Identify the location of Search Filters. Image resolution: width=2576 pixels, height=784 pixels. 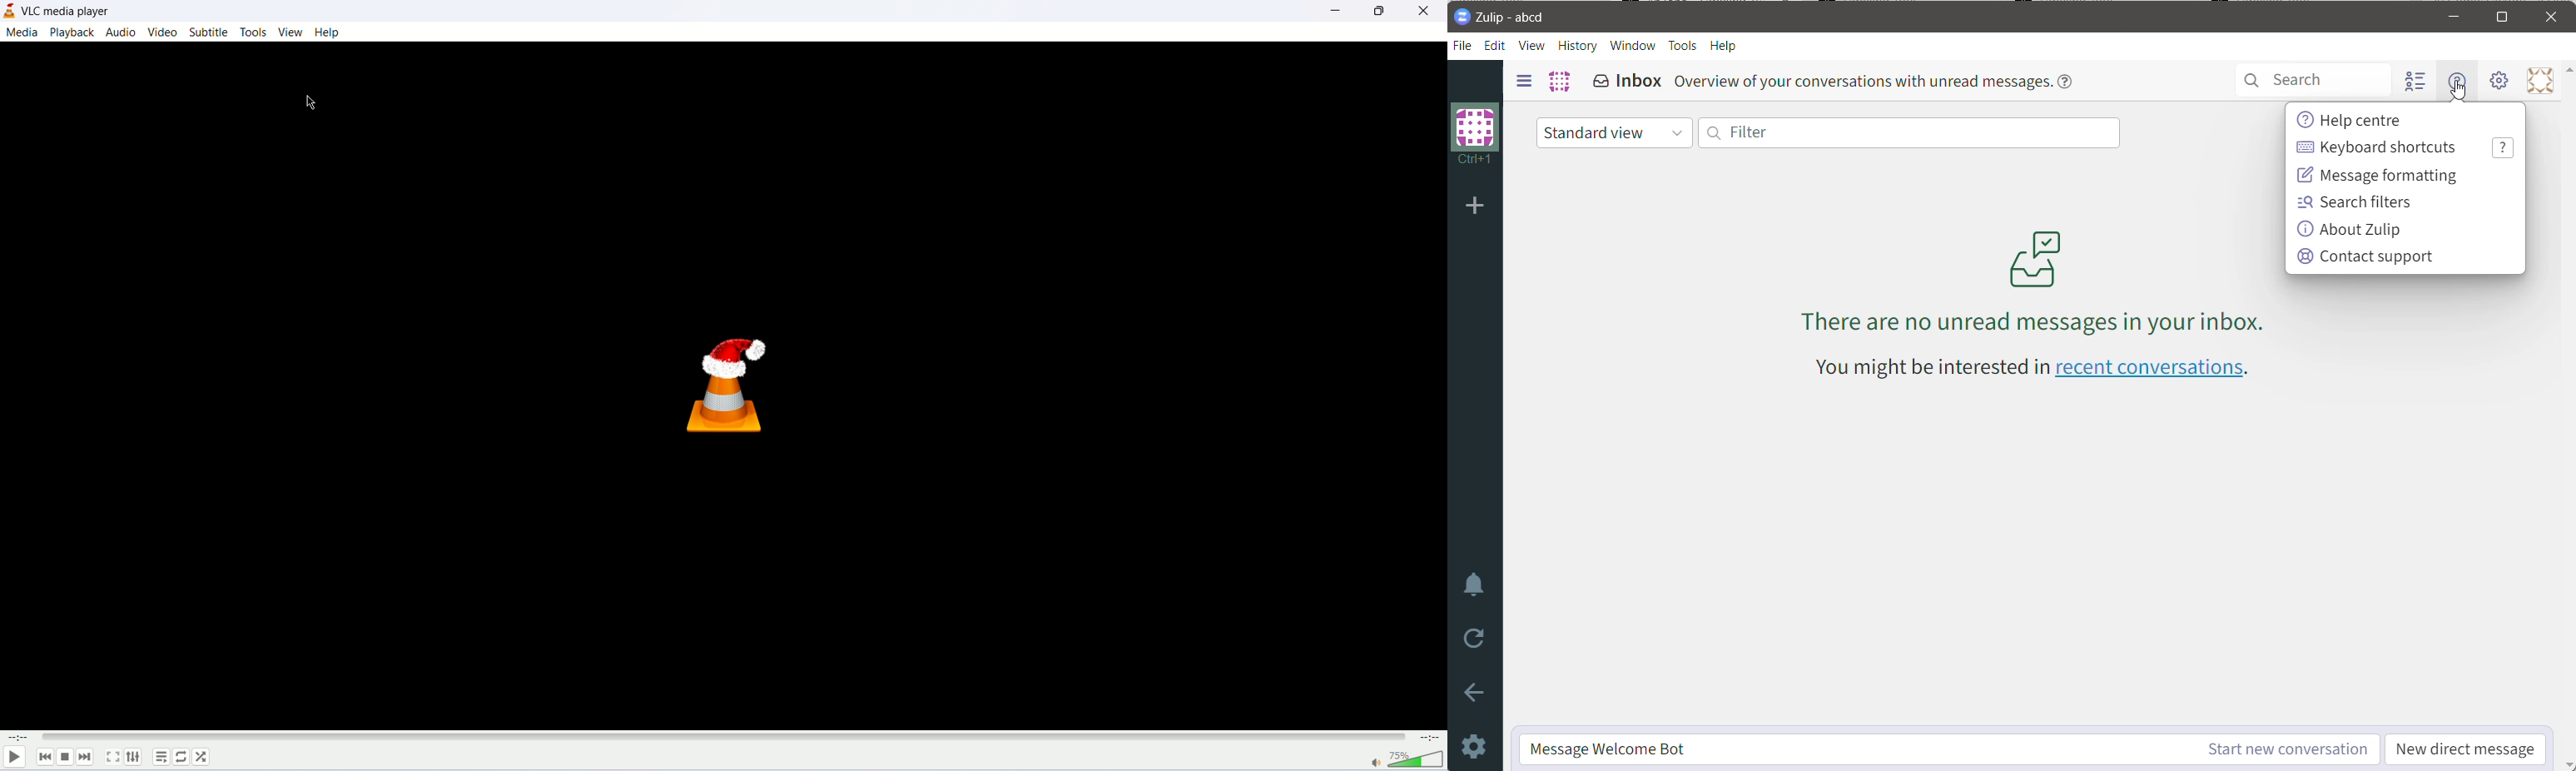
(2355, 201).